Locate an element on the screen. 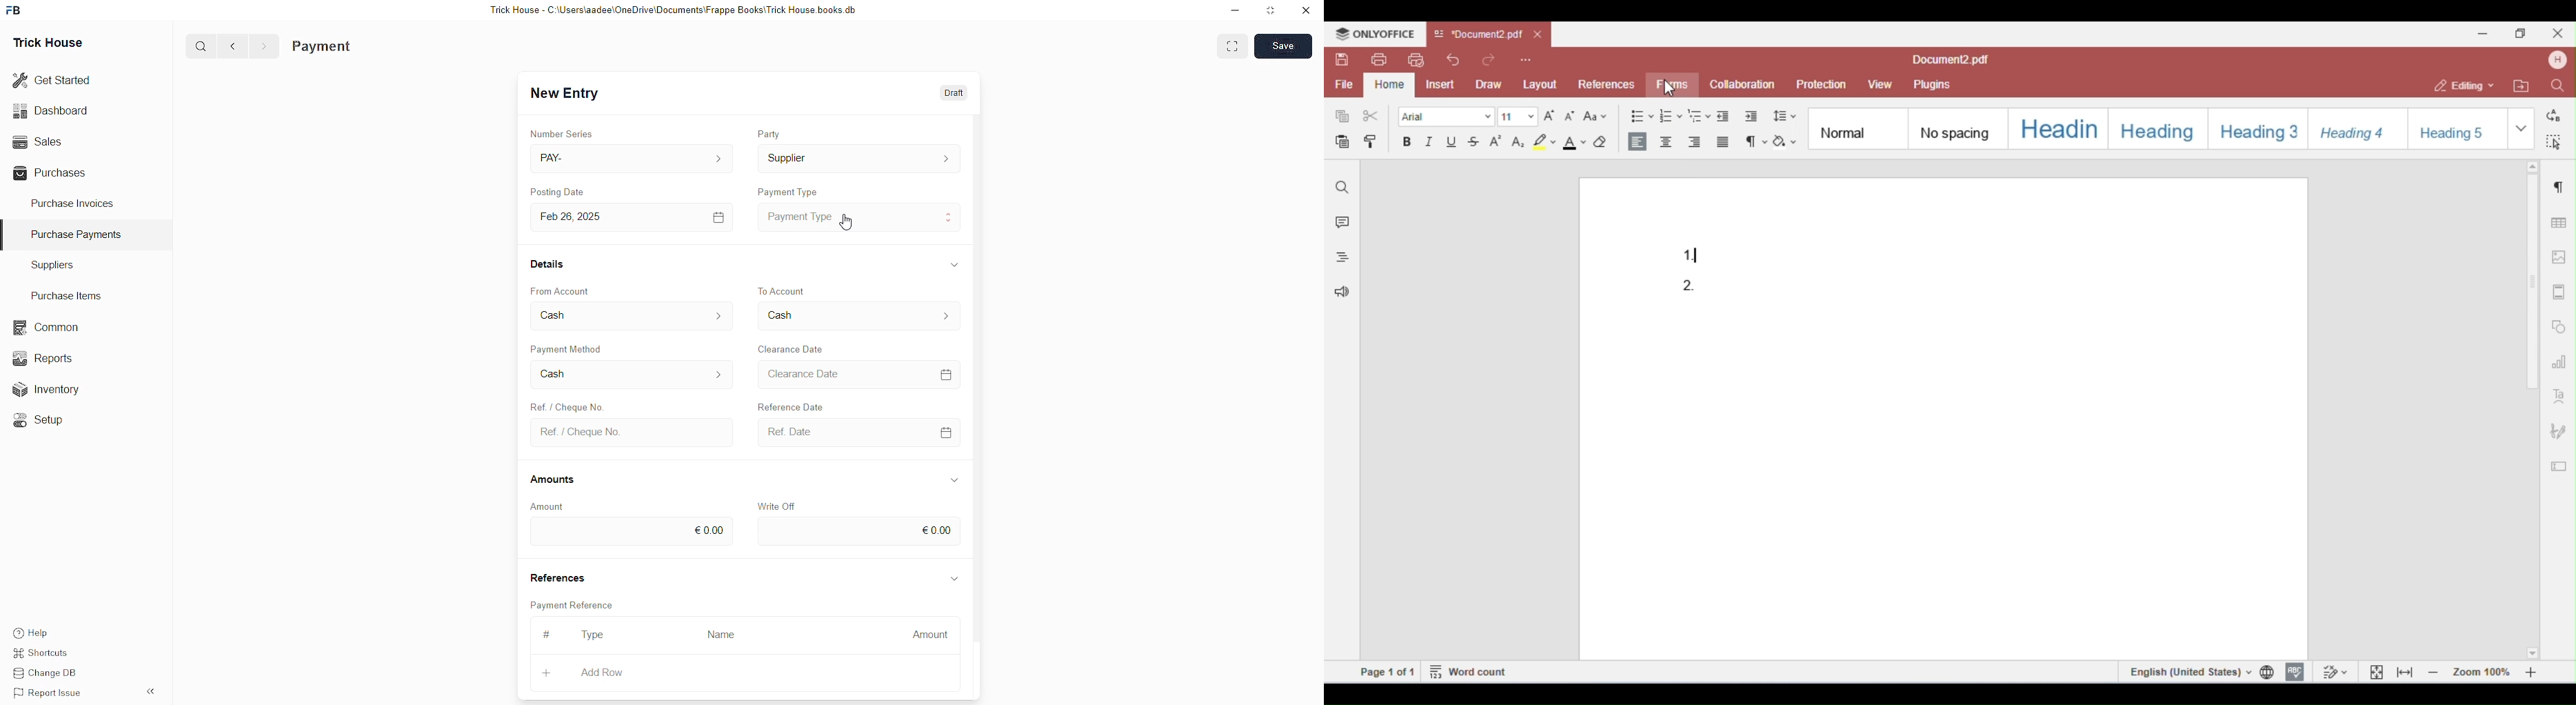 This screenshot has height=728, width=2576. Payment Type is located at coordinates (788, 190).